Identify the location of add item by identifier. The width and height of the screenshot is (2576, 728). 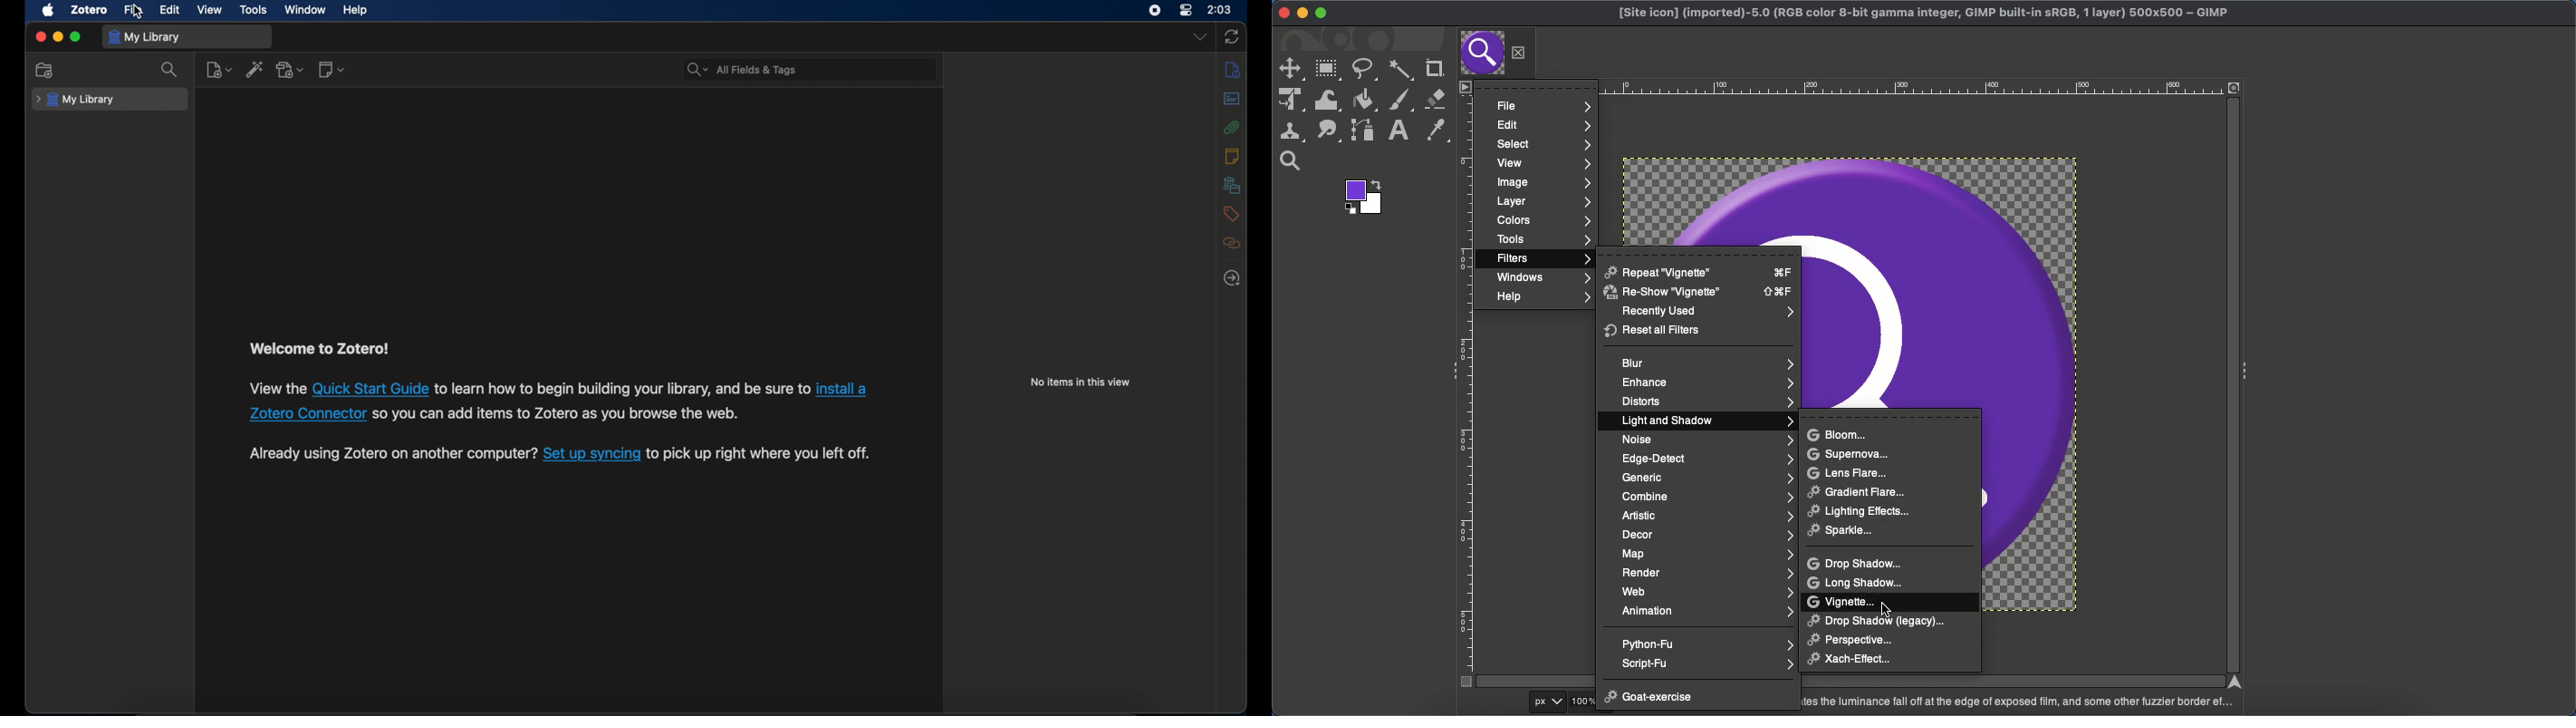
(255, 69).